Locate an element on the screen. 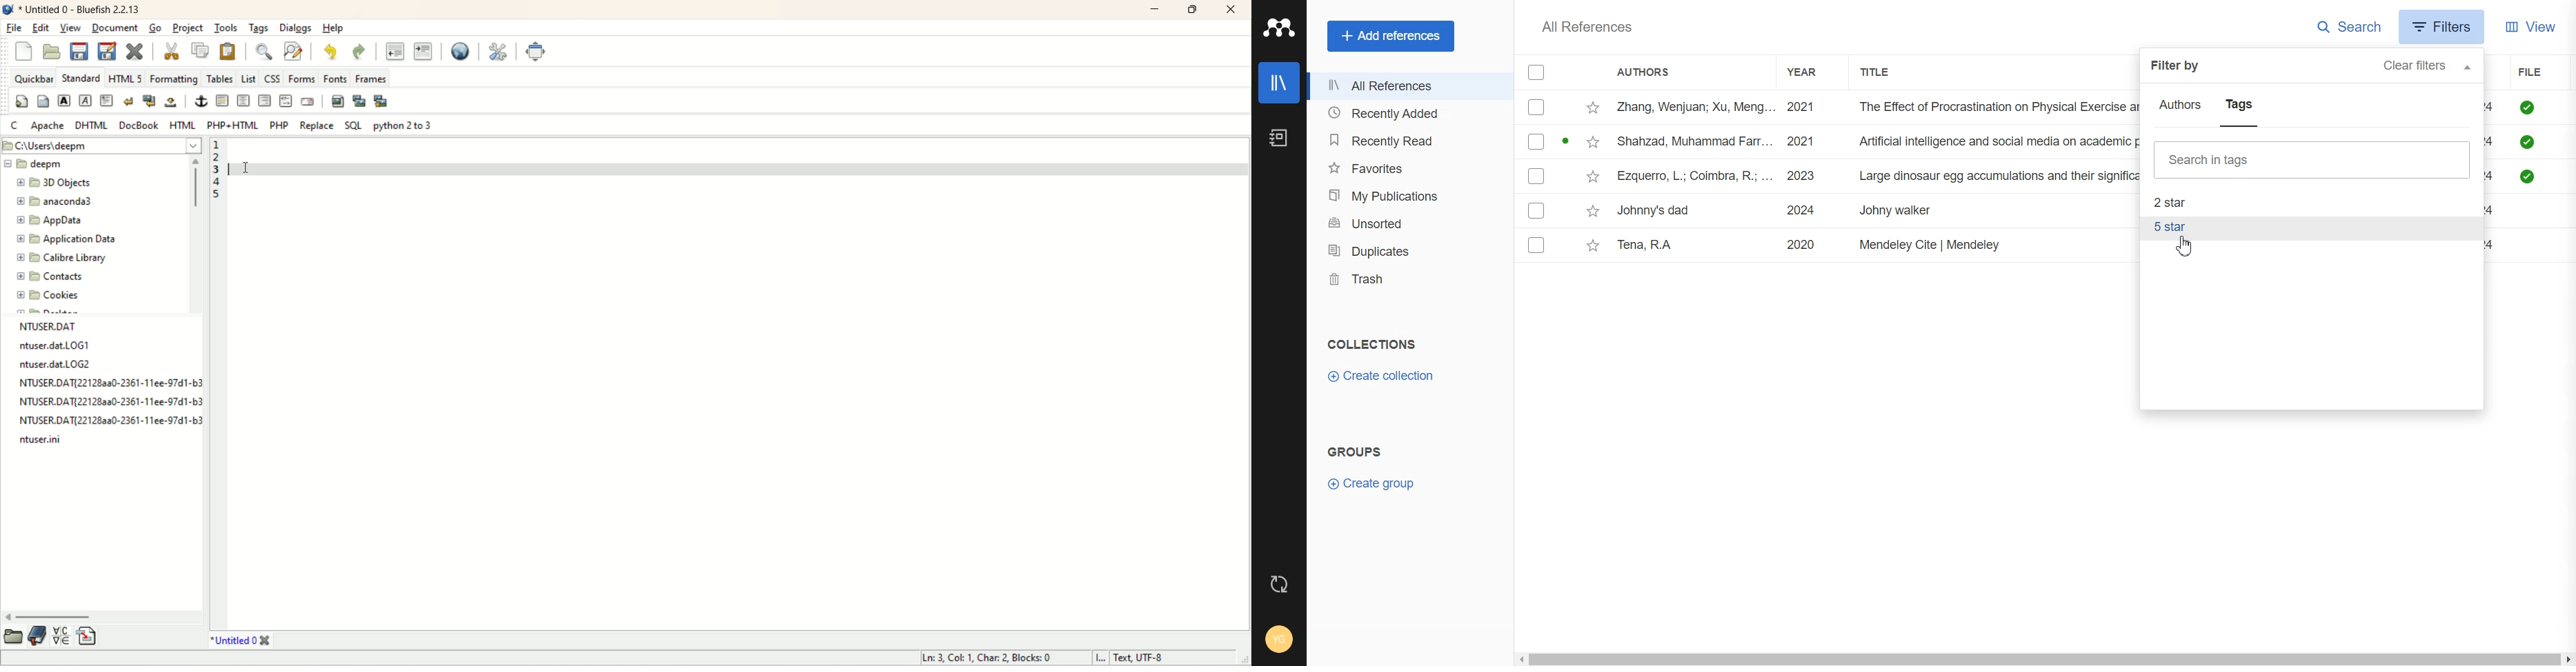 The width and height of the screenshot is (2576, 672). Tags is located at coordinates (2238, 108).